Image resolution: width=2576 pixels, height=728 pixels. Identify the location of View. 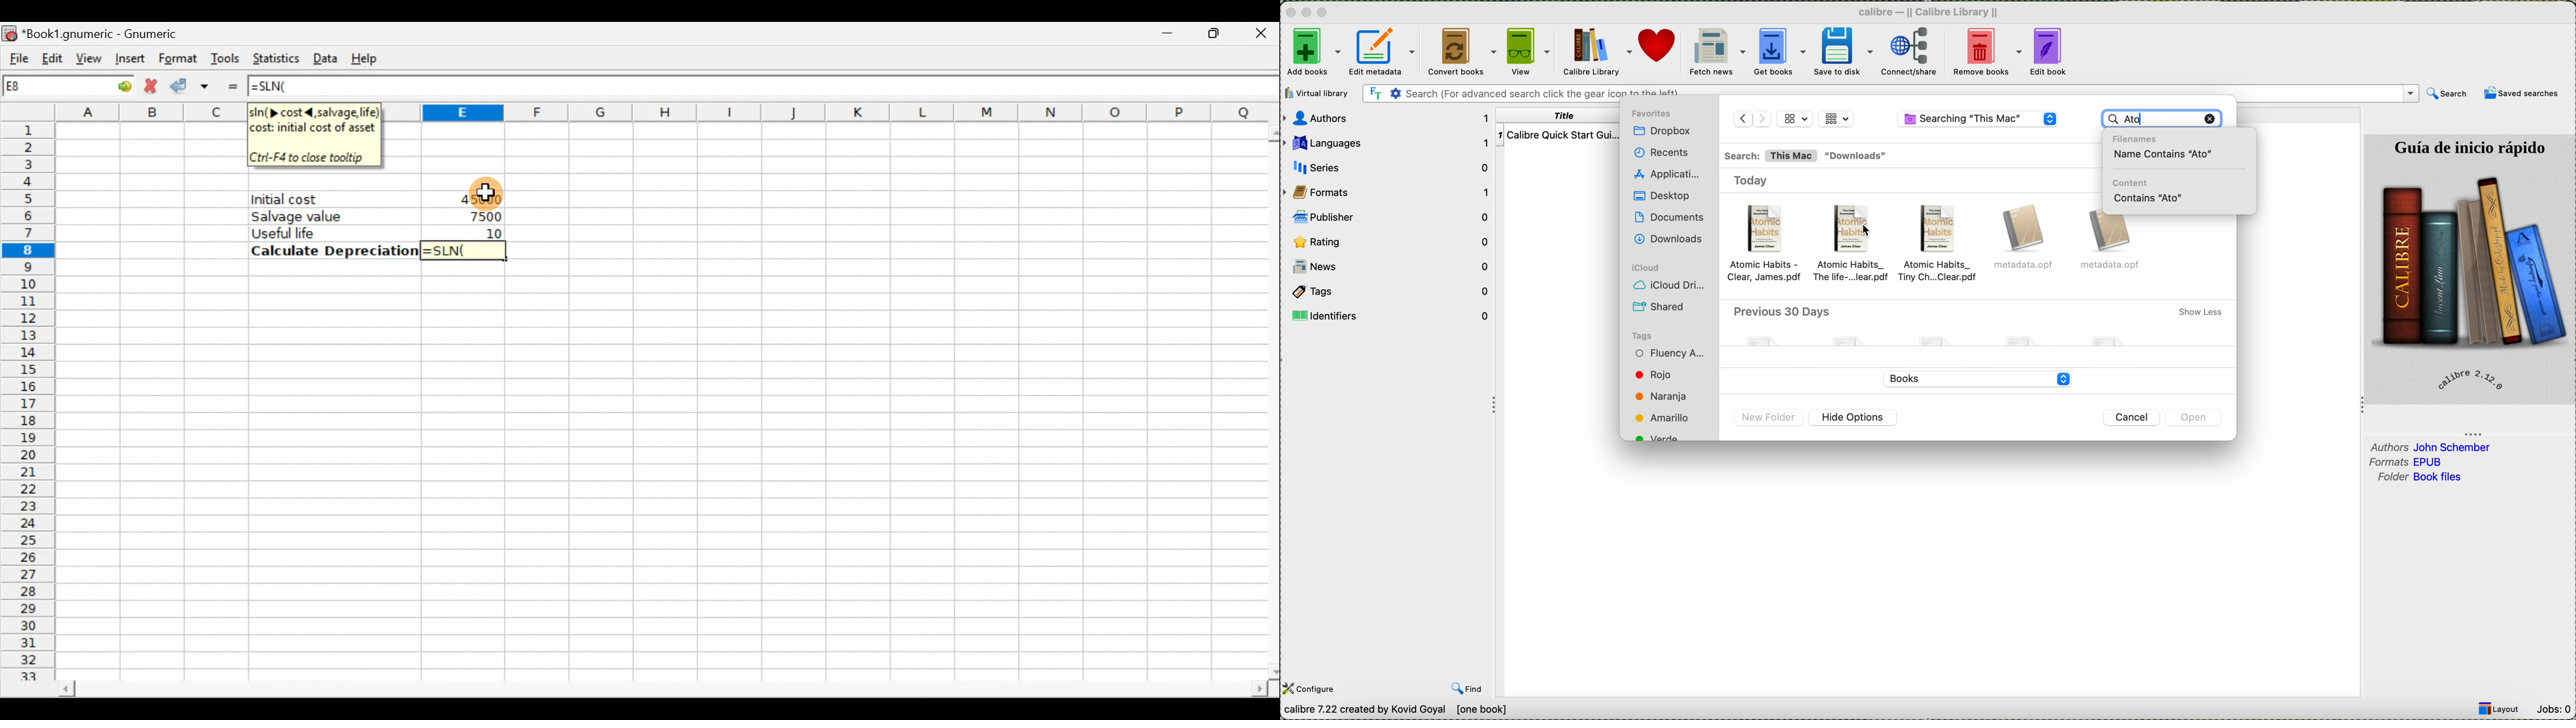
(88, 56).